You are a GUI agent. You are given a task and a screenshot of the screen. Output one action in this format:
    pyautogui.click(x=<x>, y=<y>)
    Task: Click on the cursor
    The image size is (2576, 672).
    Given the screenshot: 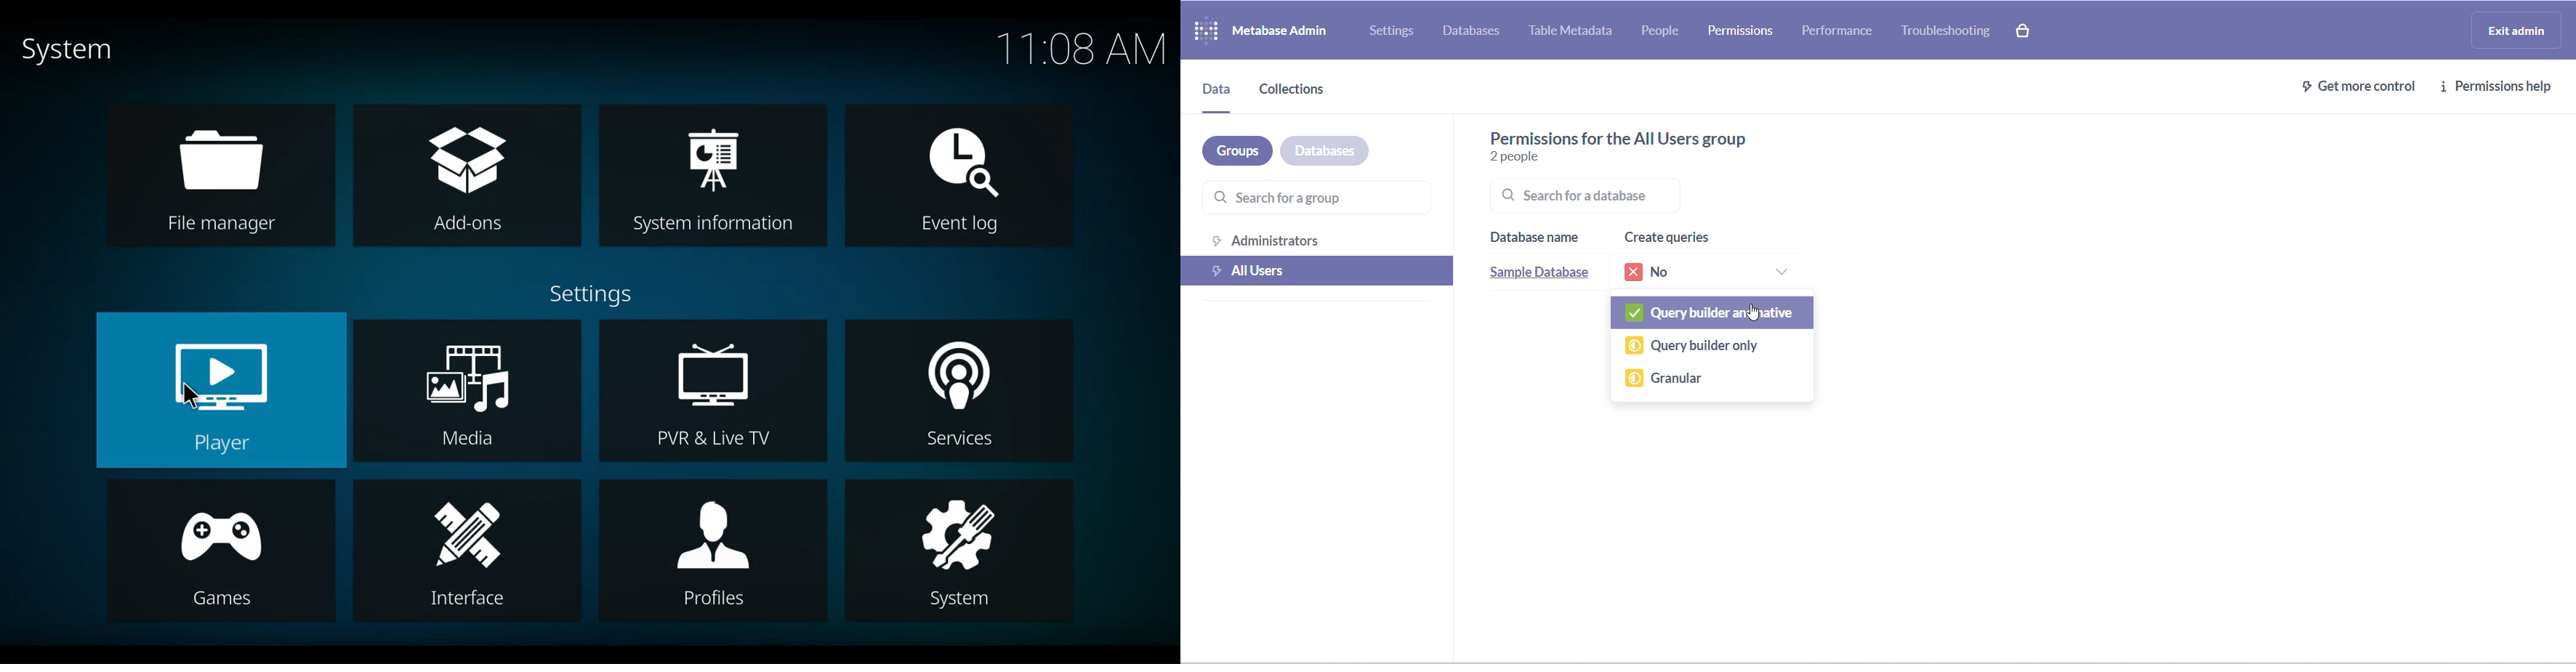 What is the action you would take?
    pyautogui.click(x=187, y=401)
    